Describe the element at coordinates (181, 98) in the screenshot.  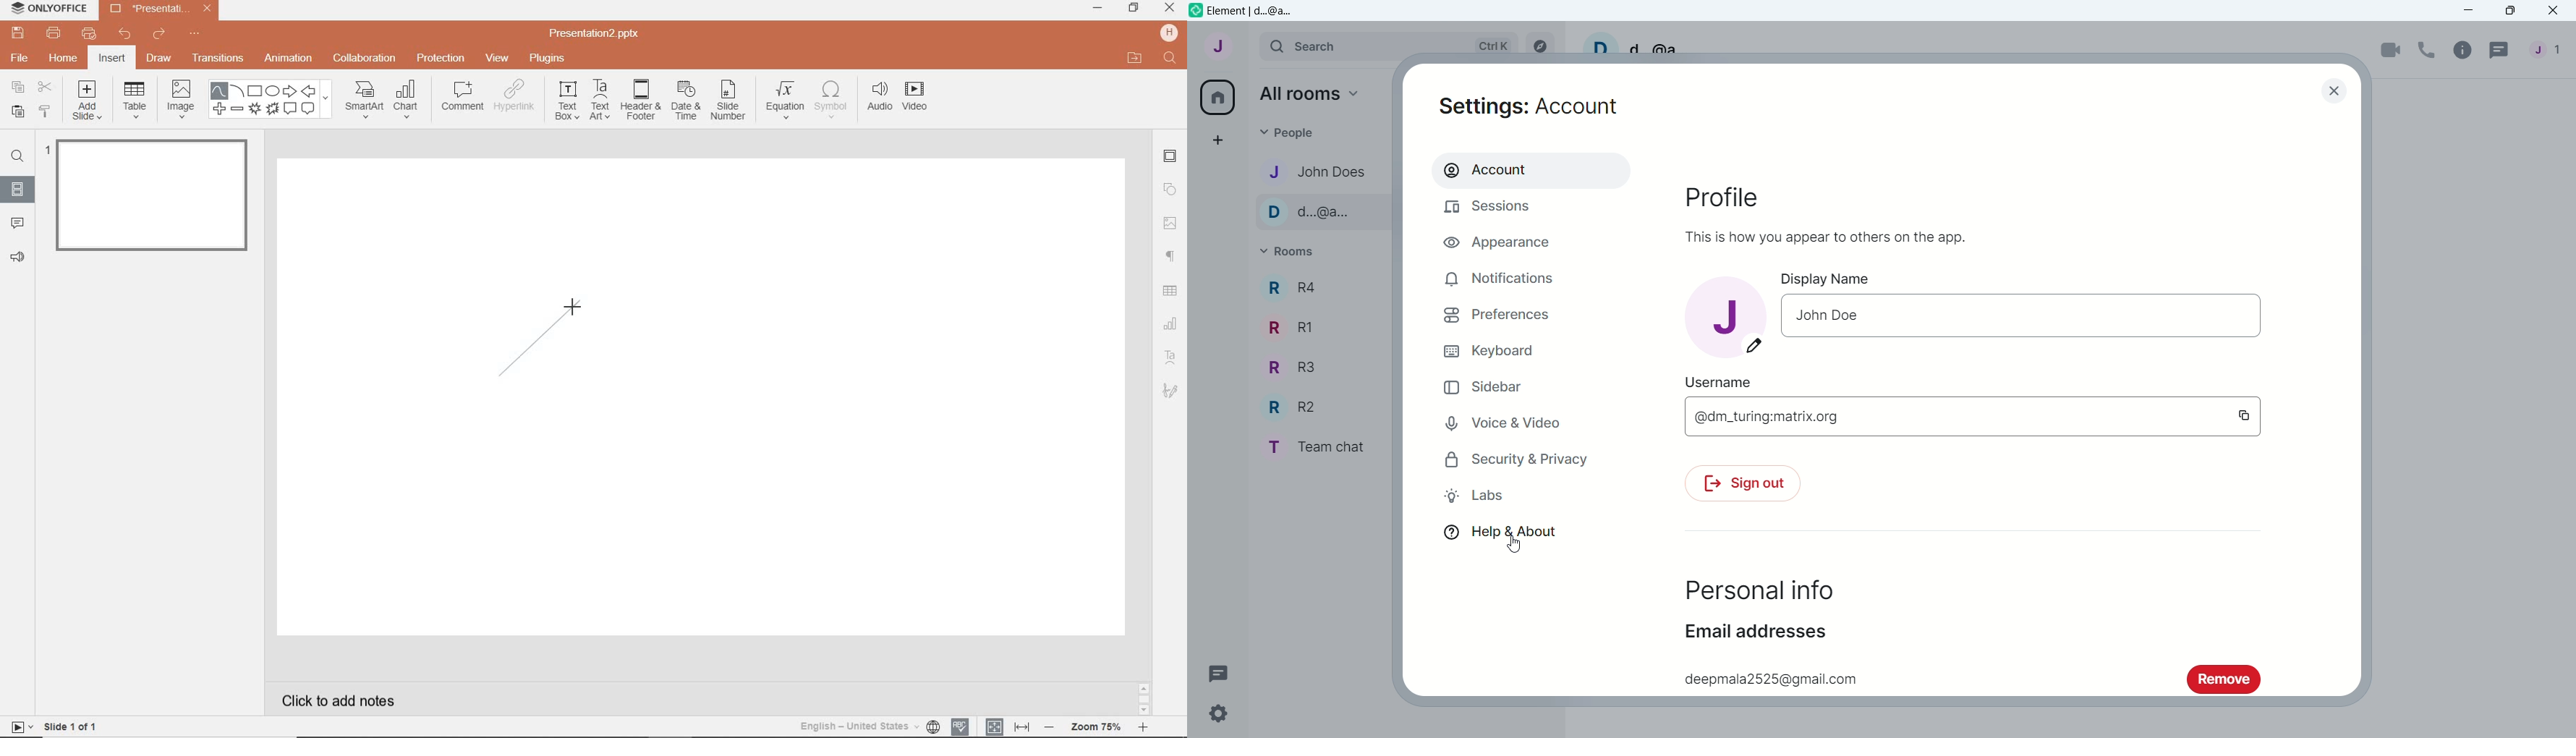
I see `IMAGE` at that location.